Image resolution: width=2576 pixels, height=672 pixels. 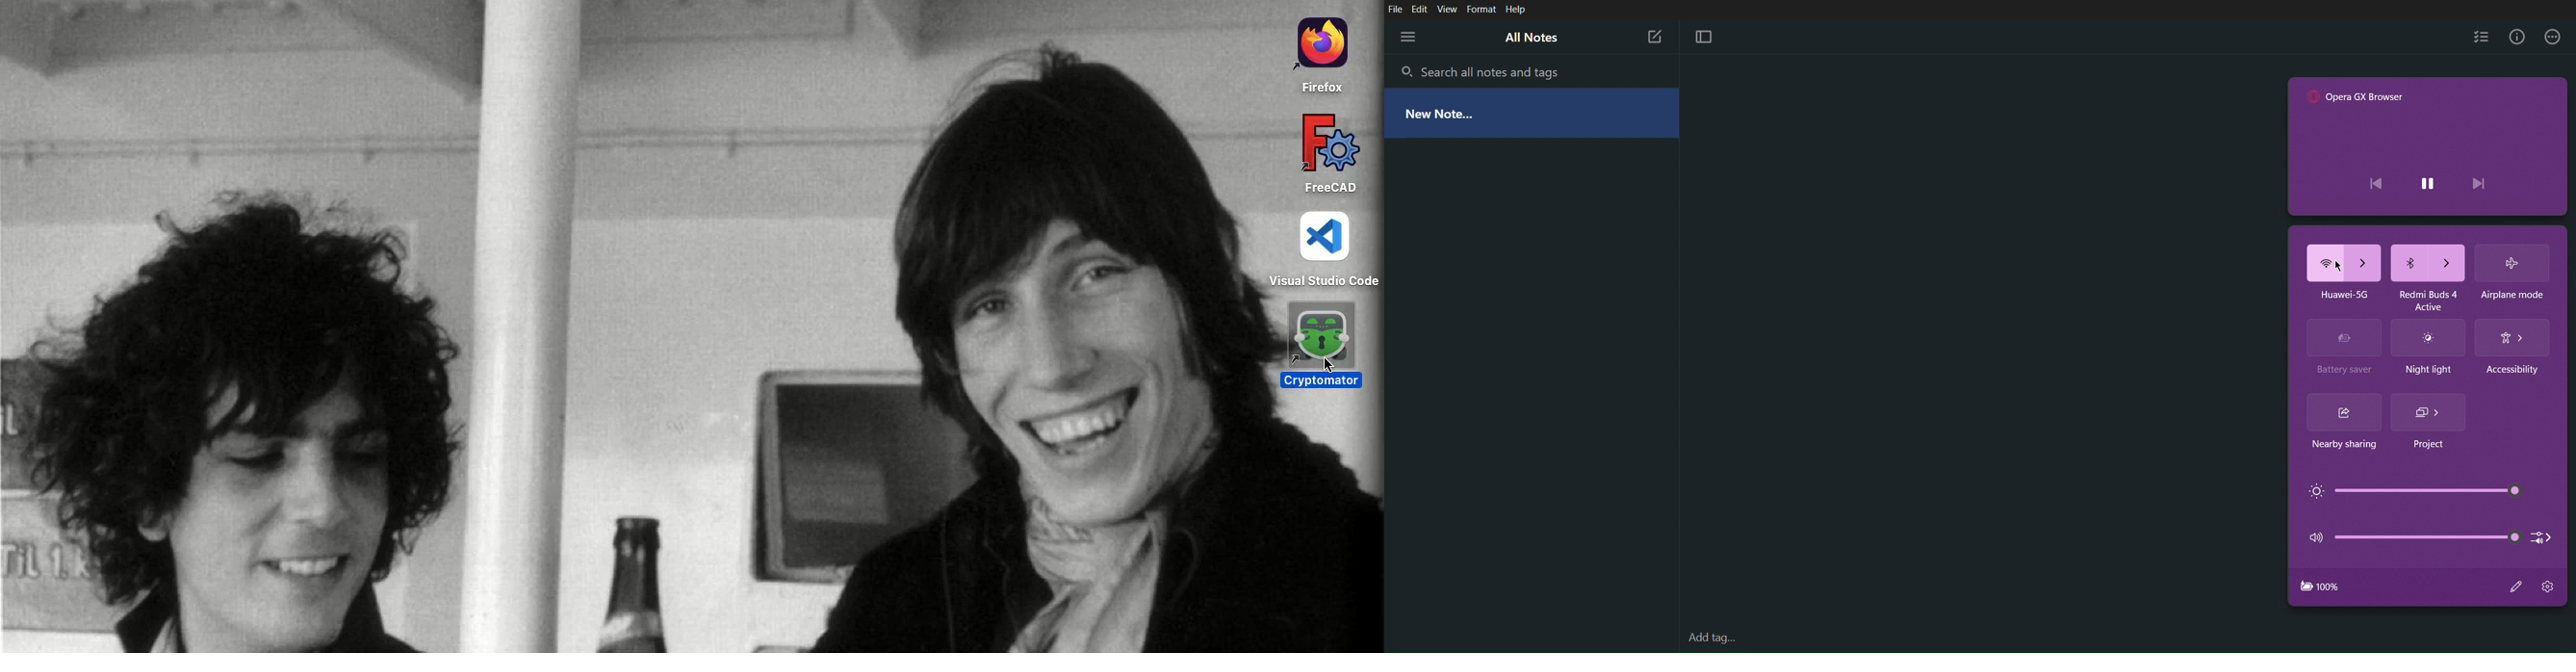 I want to click on Huawei-5G, so click(x=2338, y=295).